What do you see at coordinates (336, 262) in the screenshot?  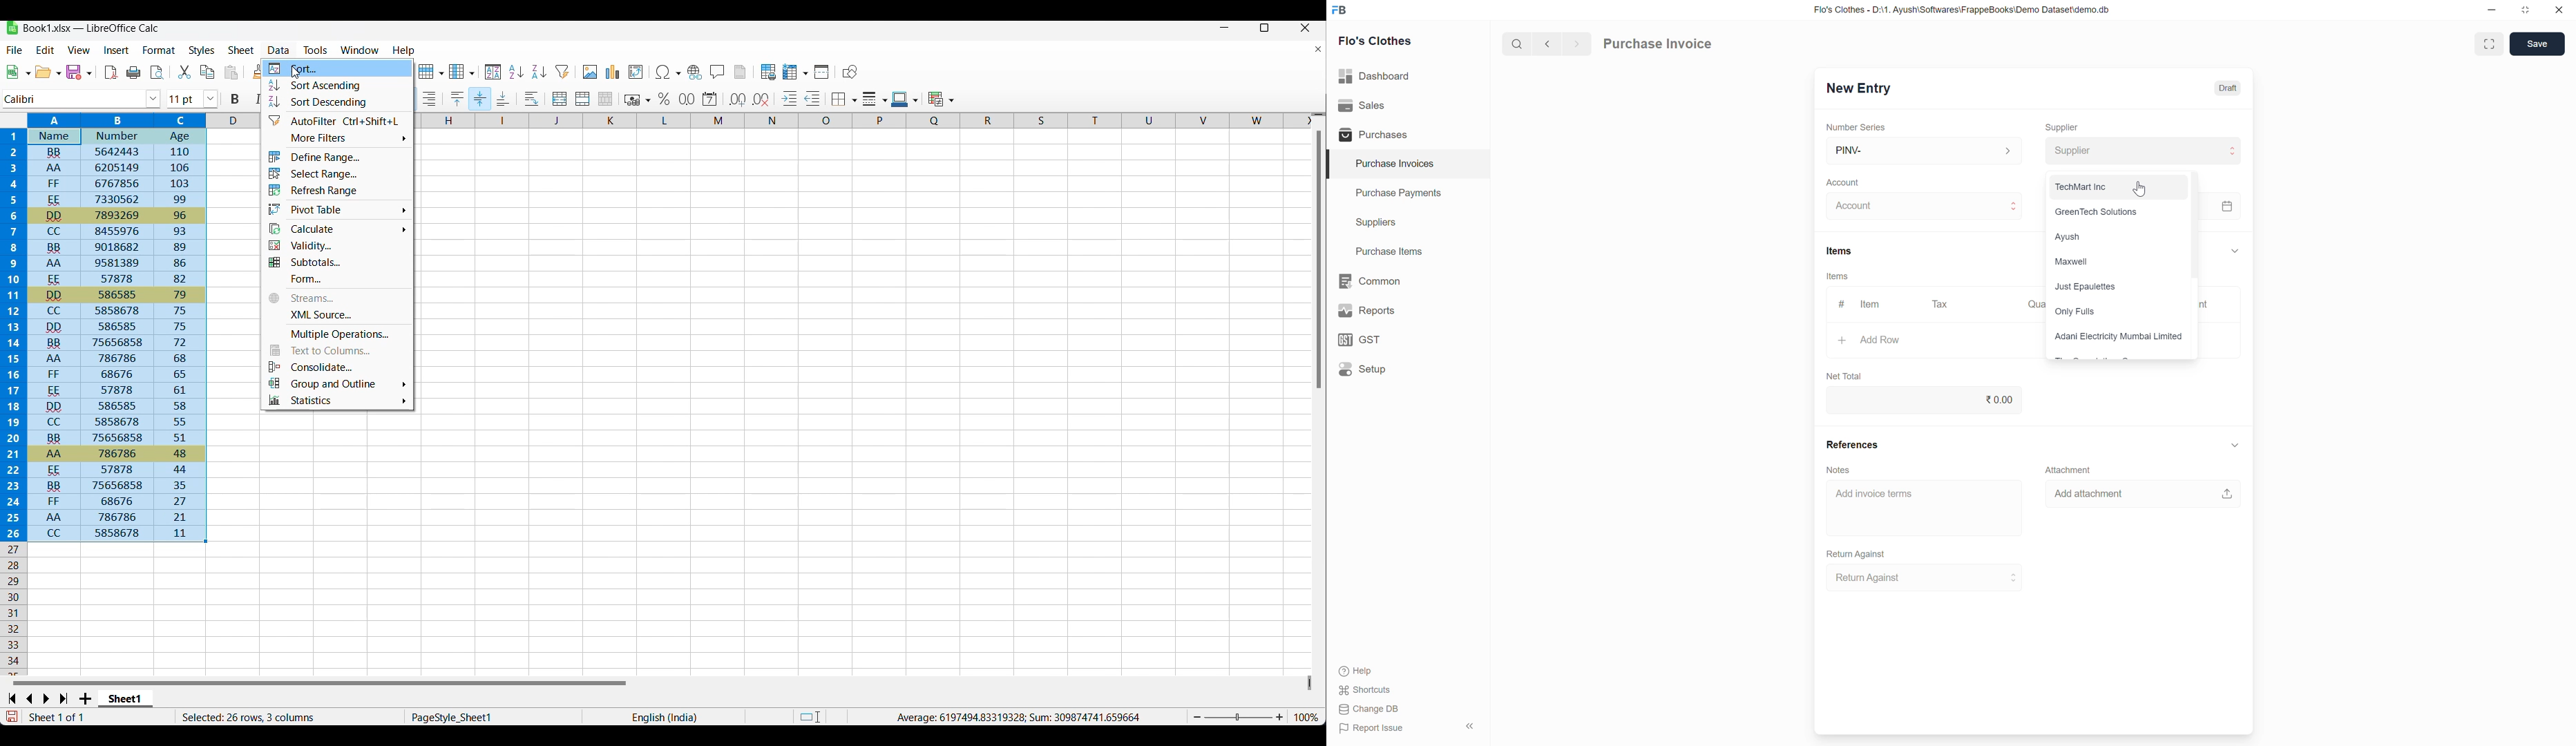 I see `Subtotals` at bounding box center [336, 262].